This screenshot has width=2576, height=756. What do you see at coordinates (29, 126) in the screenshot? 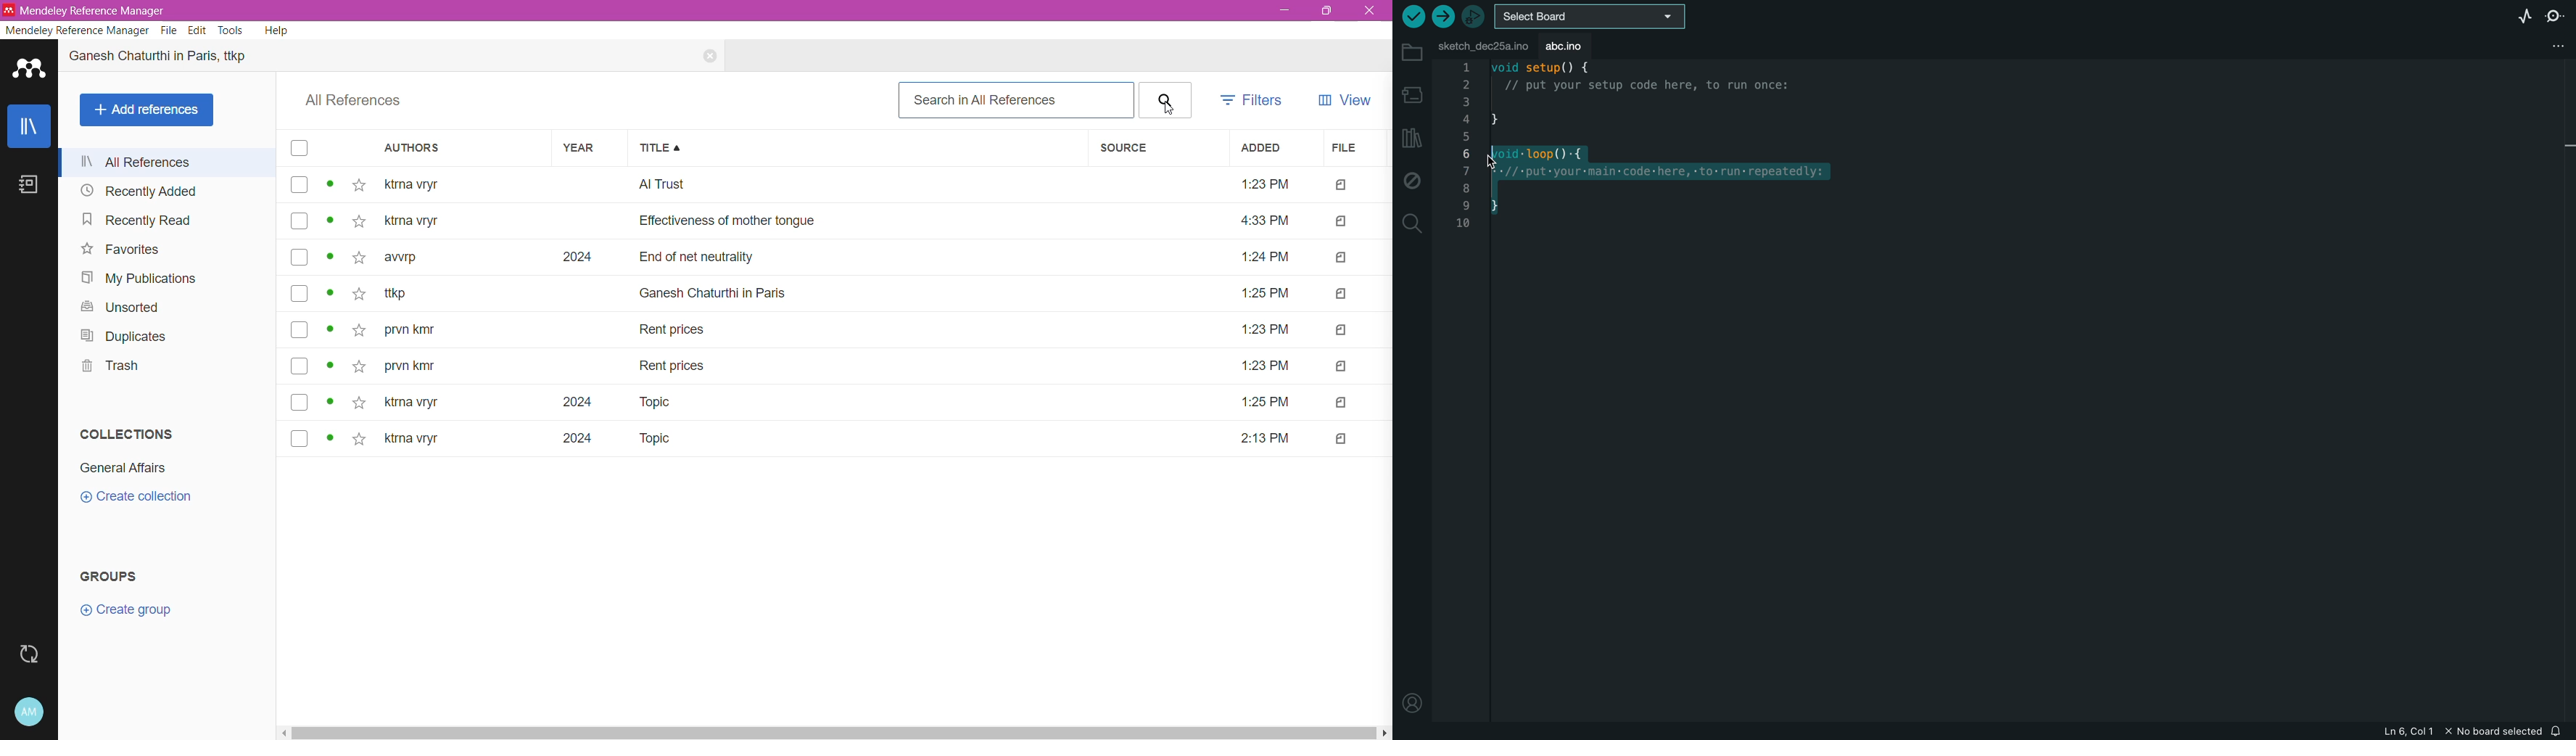
I see `Library` at bounding box center [29, 126].